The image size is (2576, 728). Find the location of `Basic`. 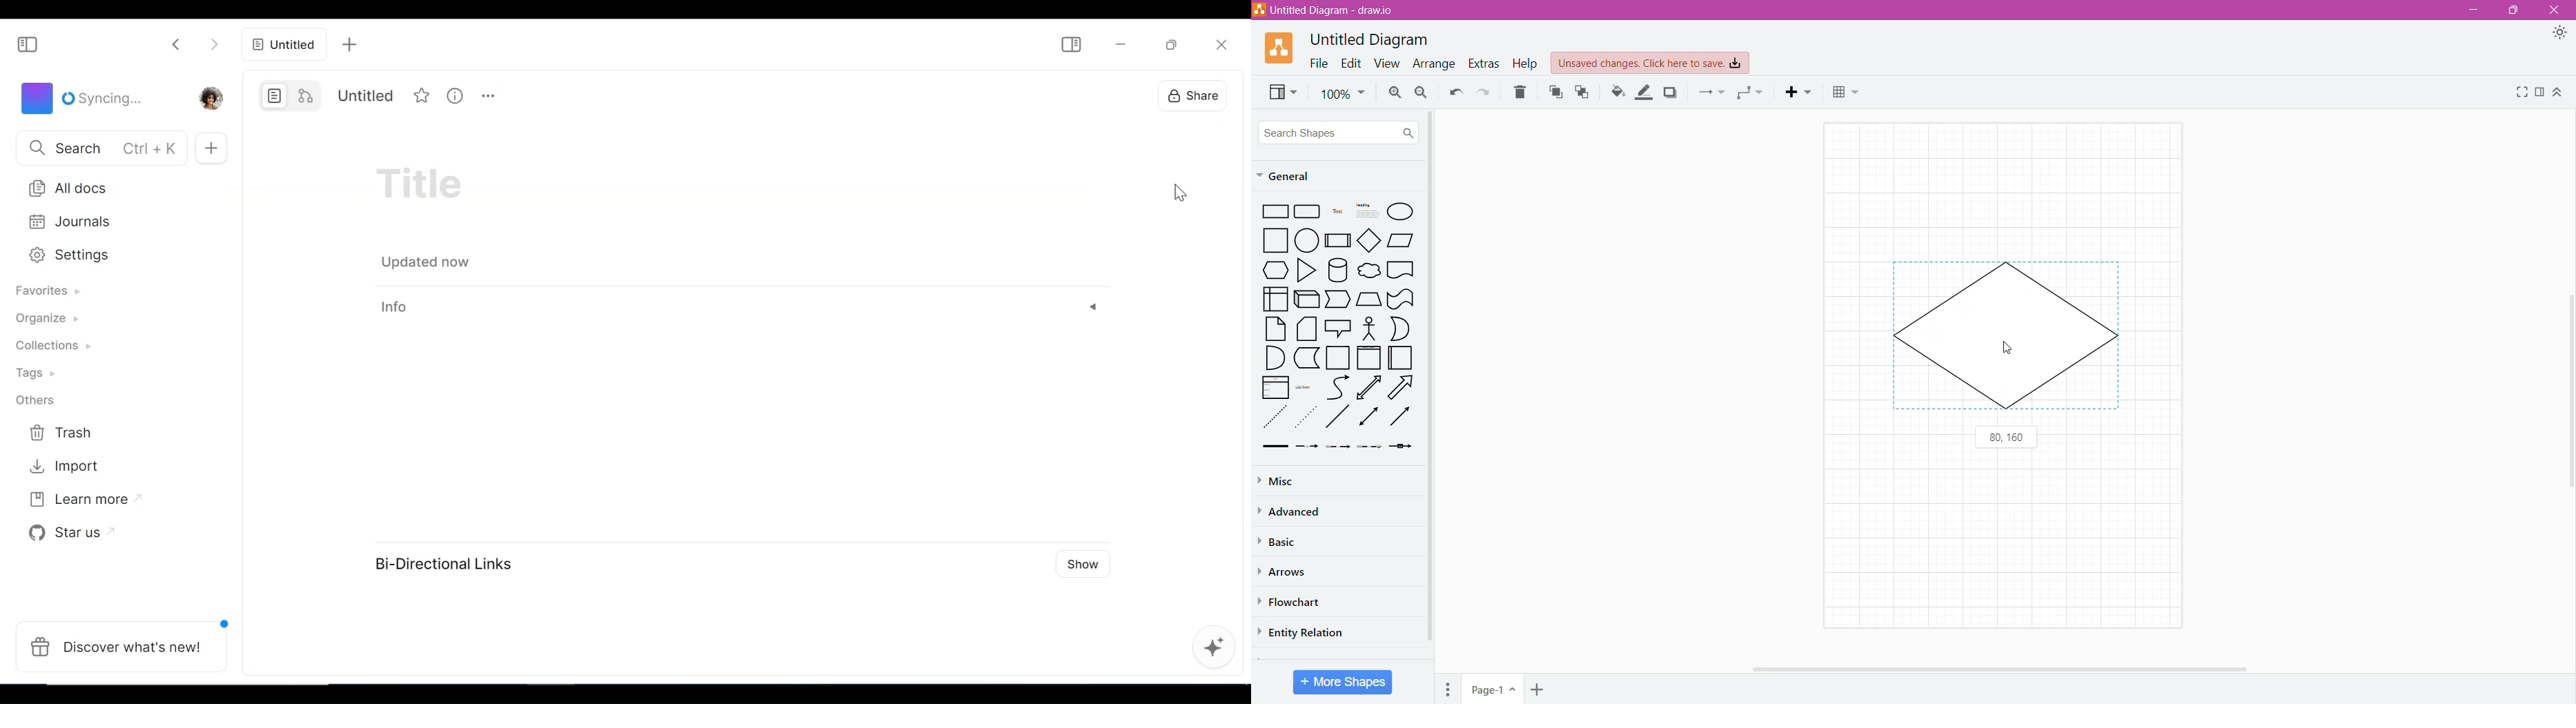

Basic is located at coordinates (1282, 540).